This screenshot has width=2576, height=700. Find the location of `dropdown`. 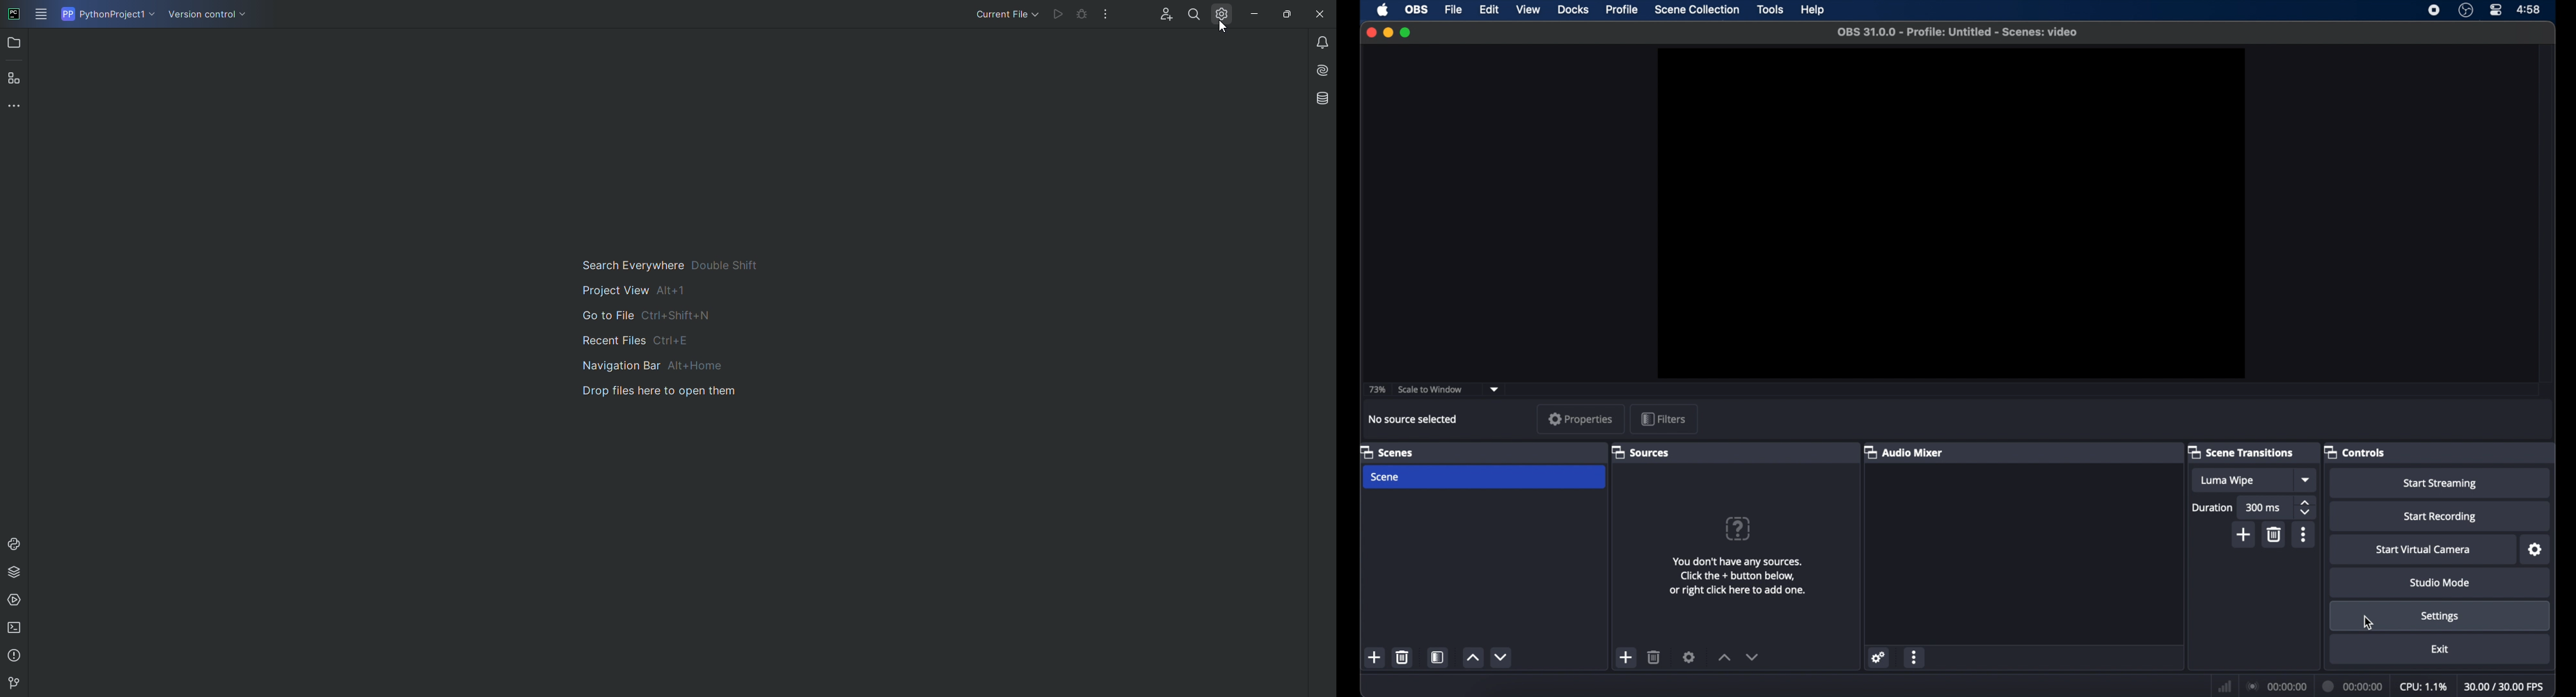

dropdown is located at coordinates (2306, 479).